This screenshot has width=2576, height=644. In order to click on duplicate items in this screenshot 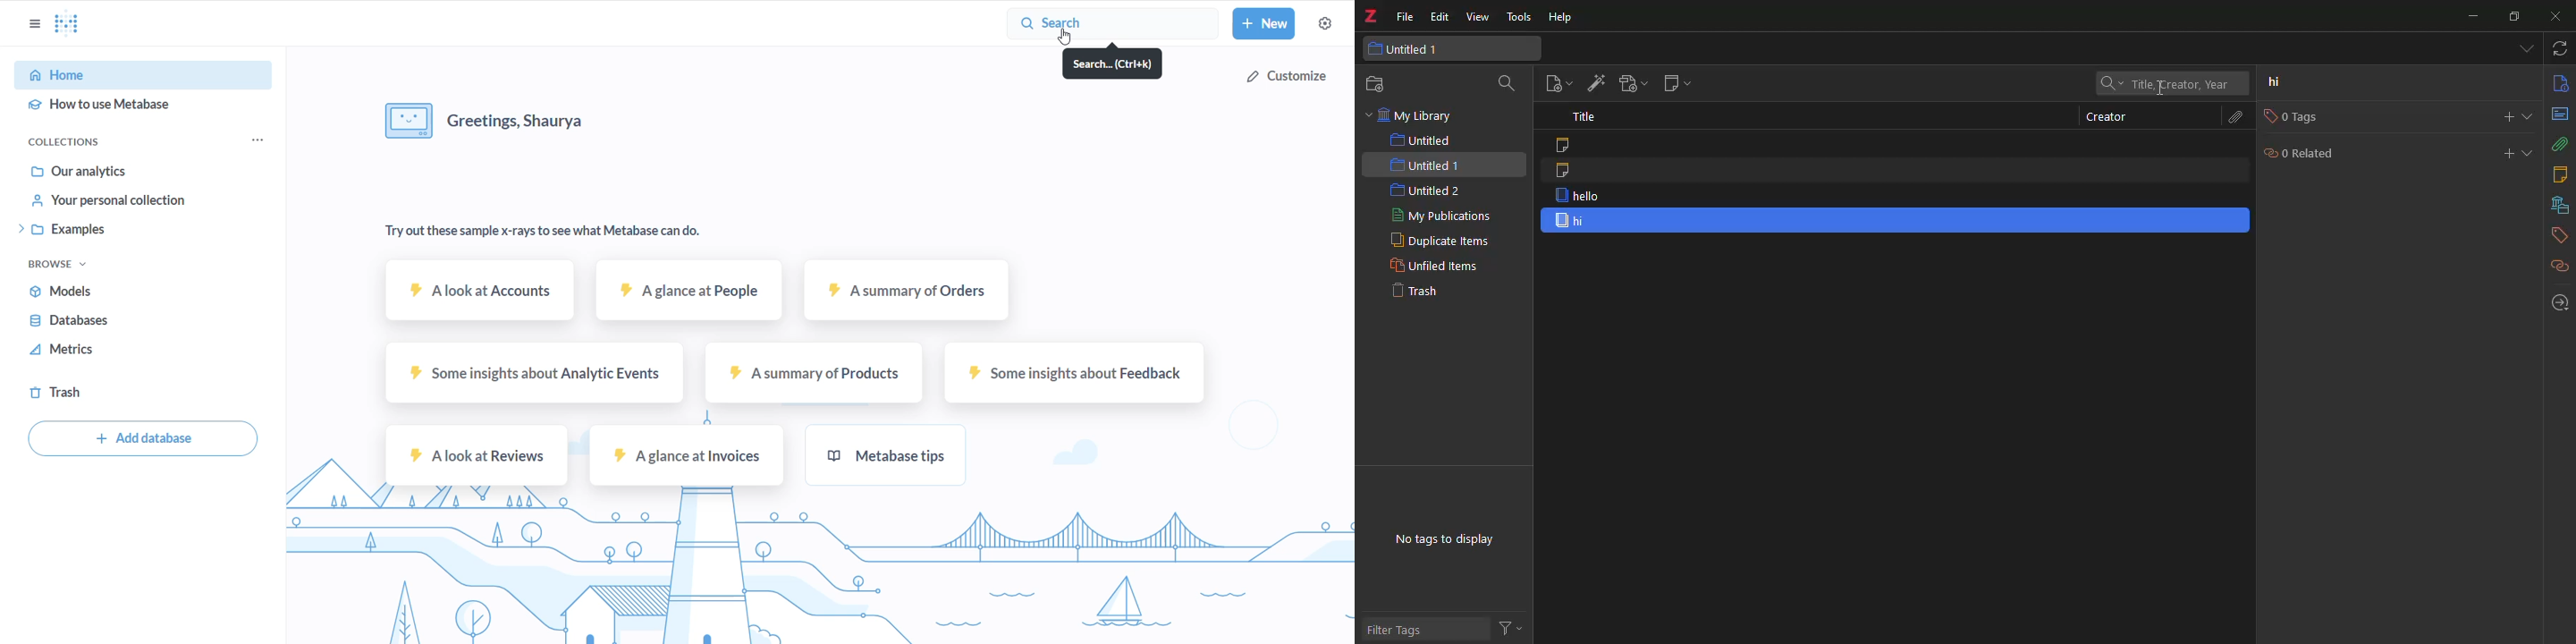, I will do `click(1436, 240)`.